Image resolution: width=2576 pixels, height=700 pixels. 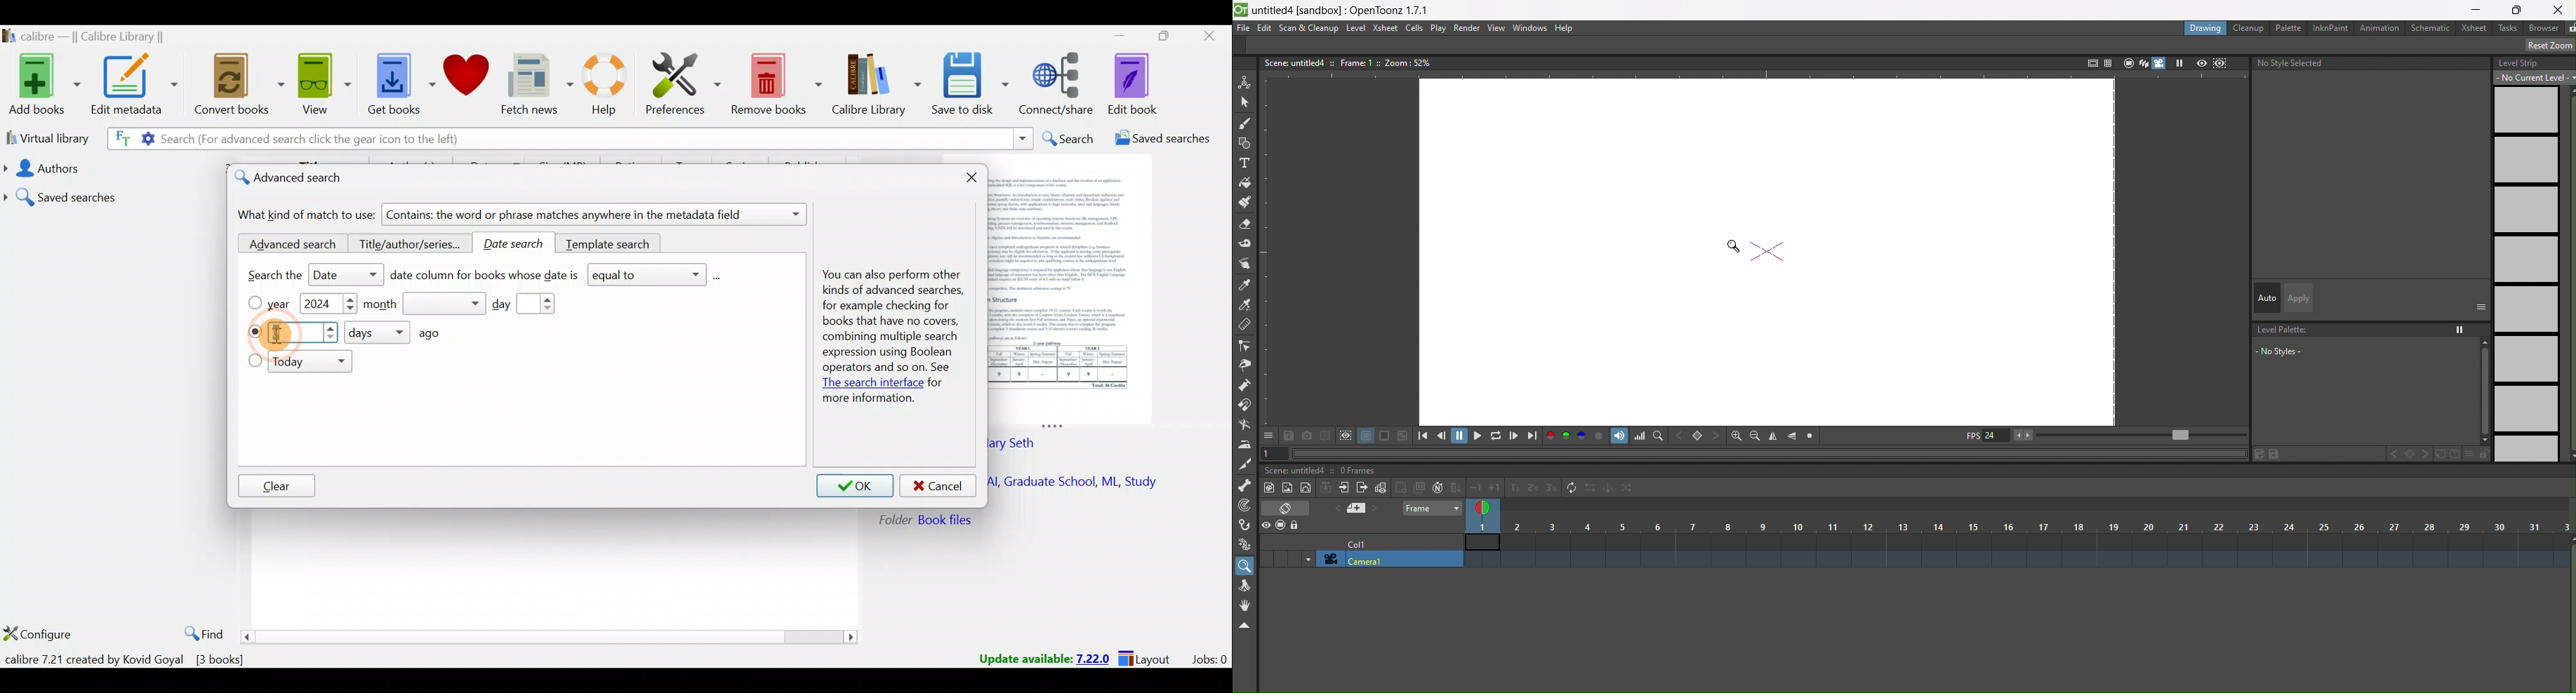 What do you see at coordinates (748, 138) in the screenshot?
I see `Search bar` at bounding box center [748, 138].